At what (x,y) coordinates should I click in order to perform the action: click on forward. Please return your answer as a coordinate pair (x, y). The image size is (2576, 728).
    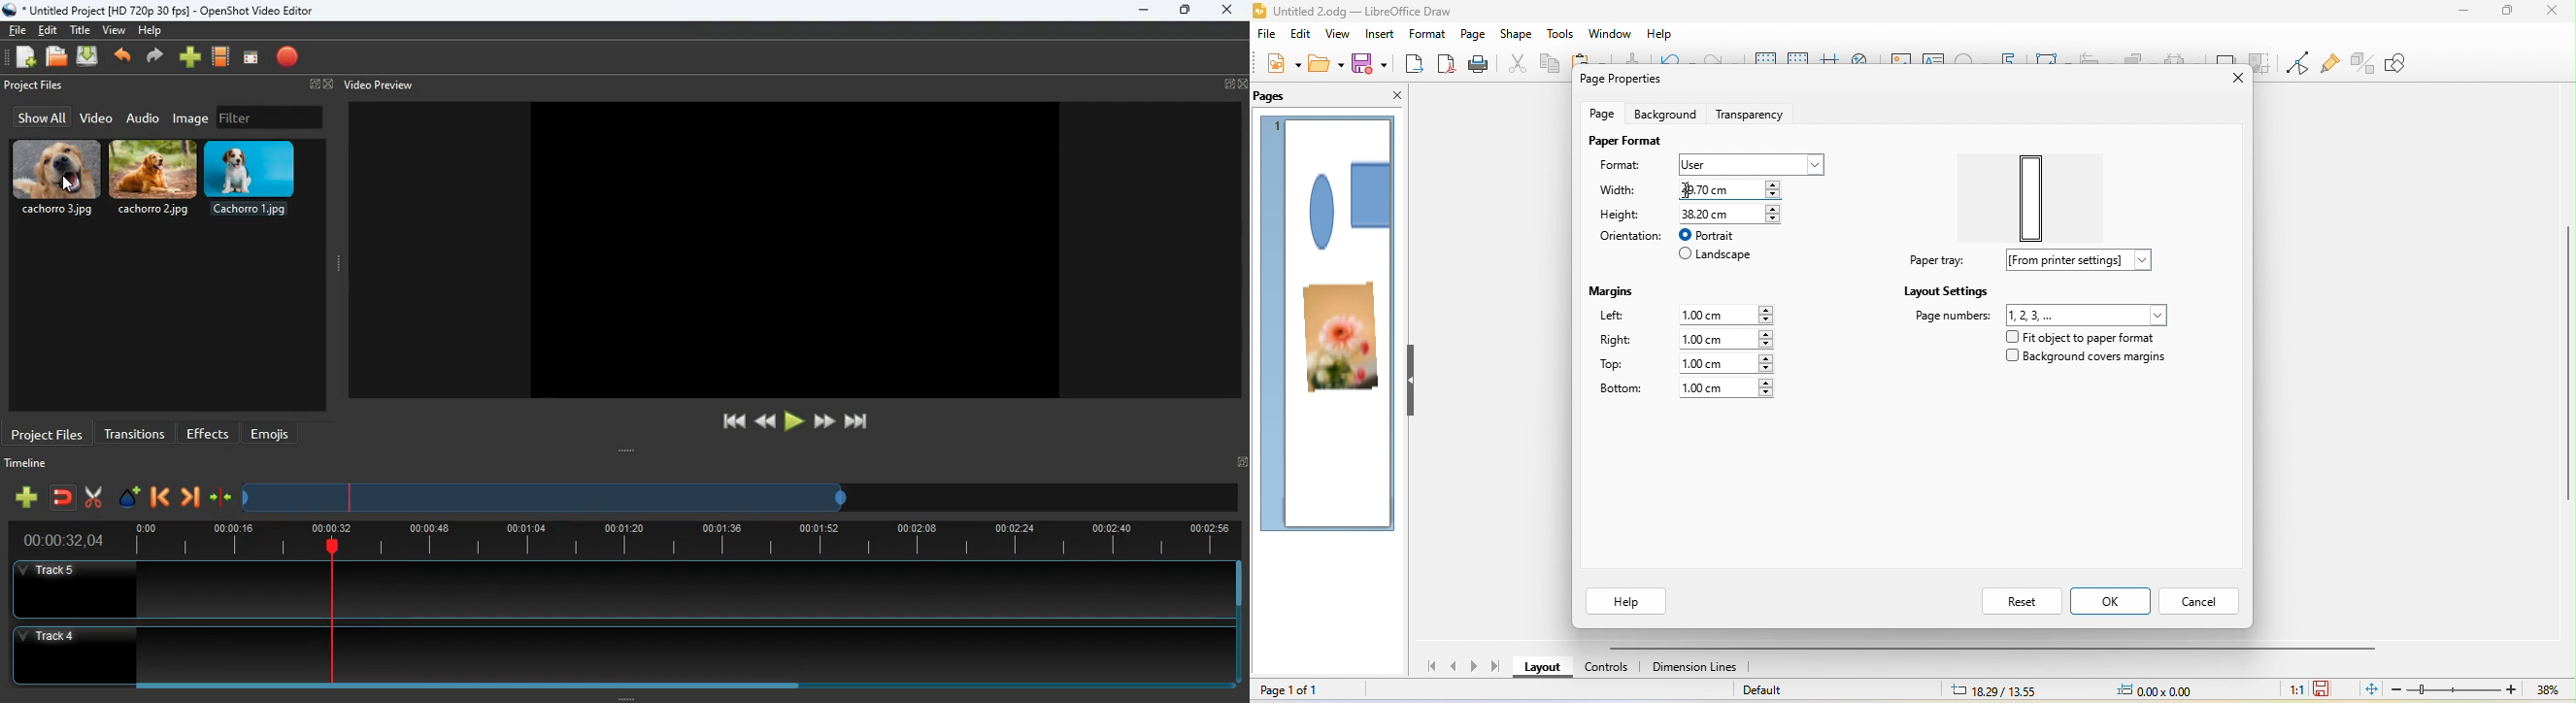
    Looking at the image, I should click on (189, 499).